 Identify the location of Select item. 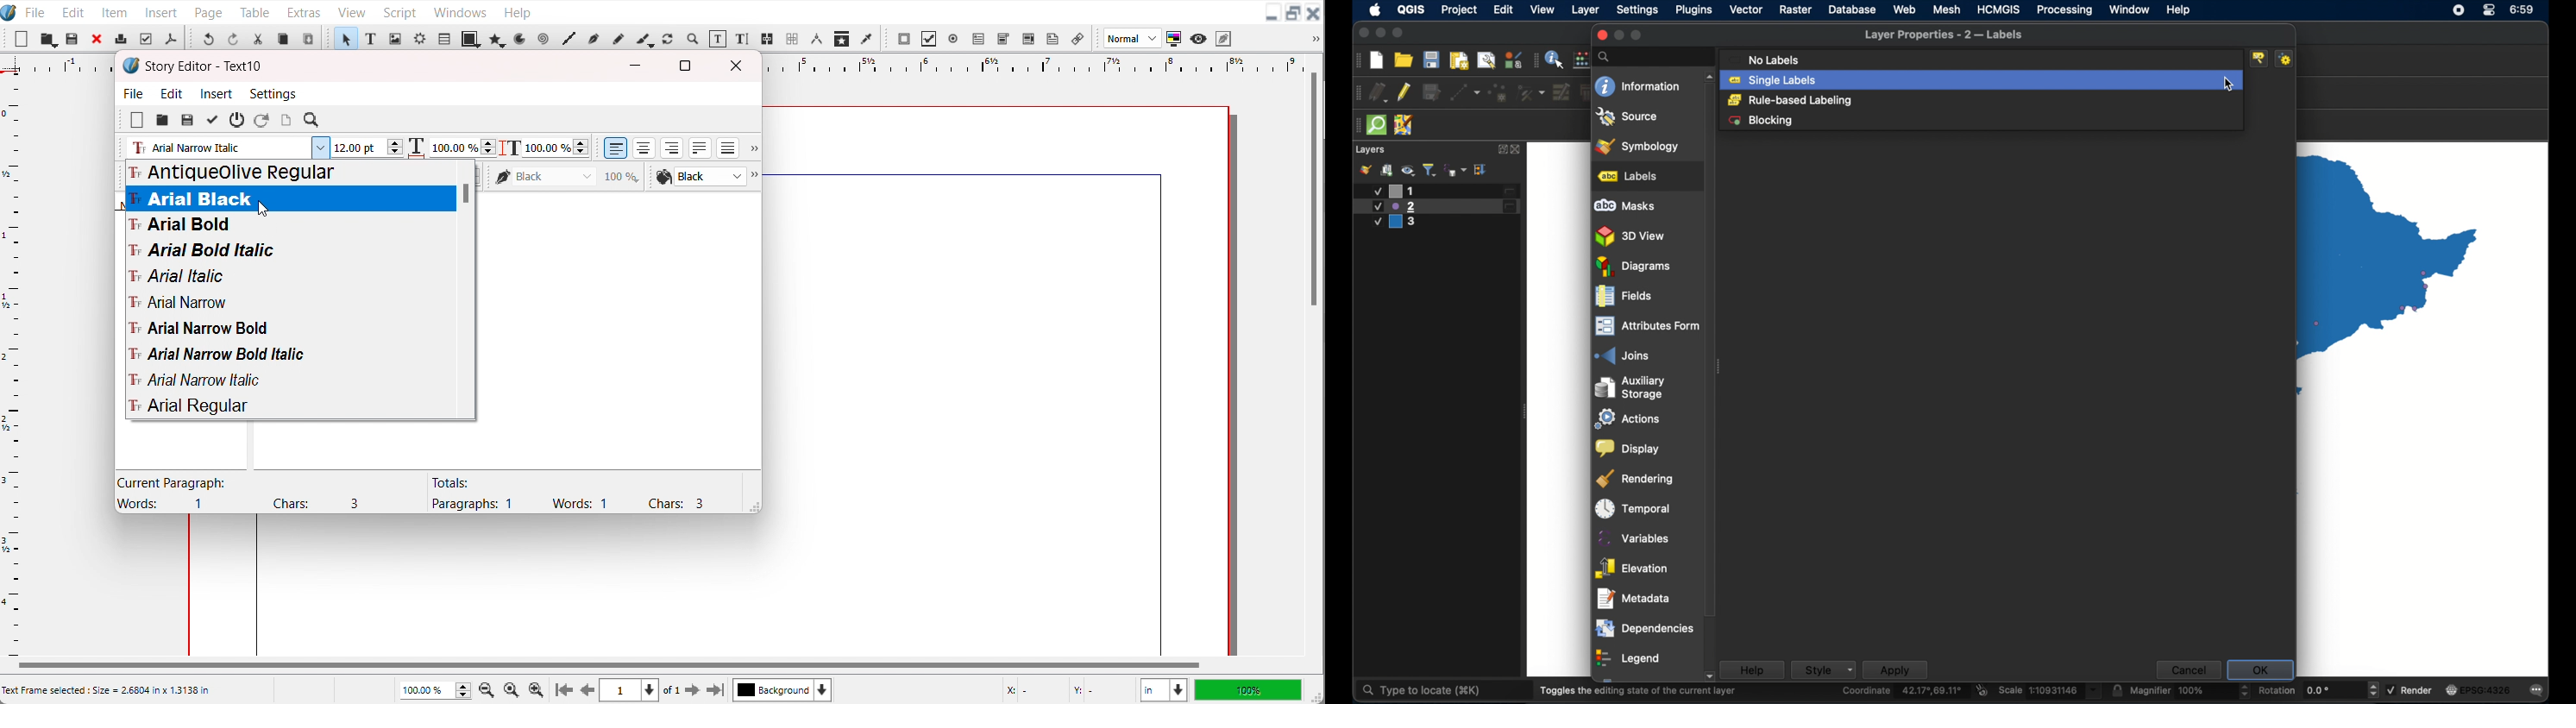
(345, 38).